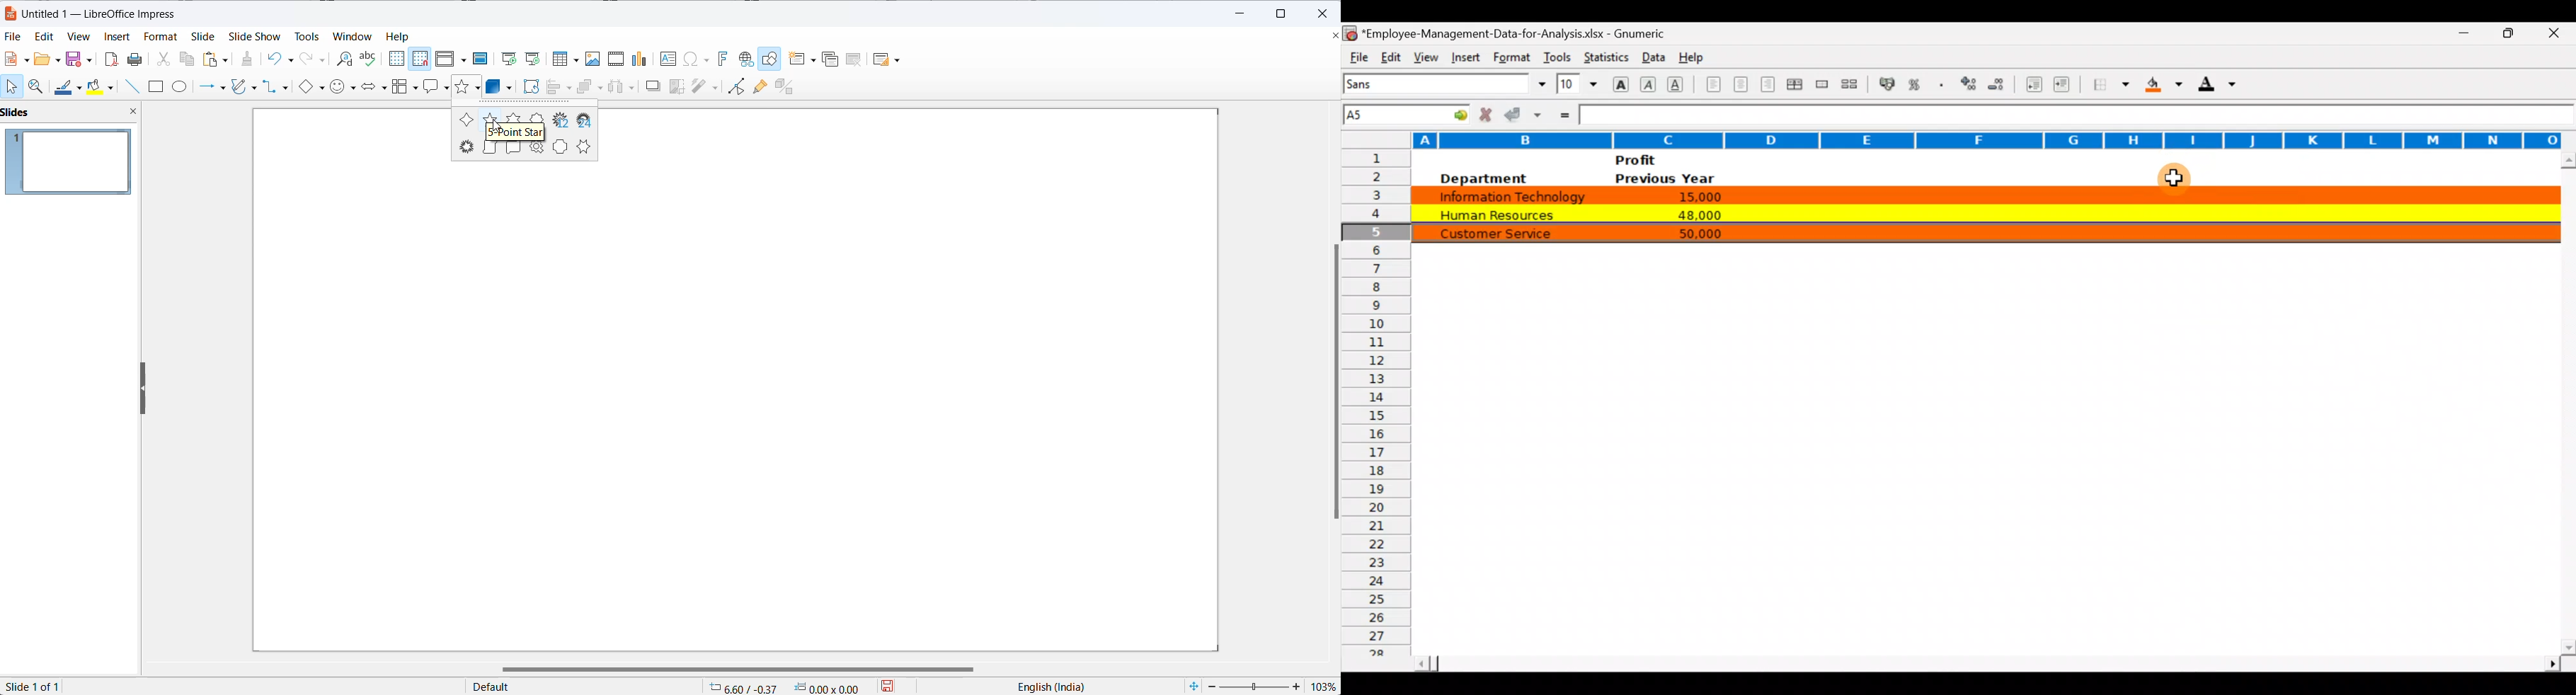 The width and height of the screenshot is (2576, 700). What do you see at coordinates (2064, 86) in the screenshot?
I see `Increase indent, align contents to the right` at bounding box center [2064, 86].